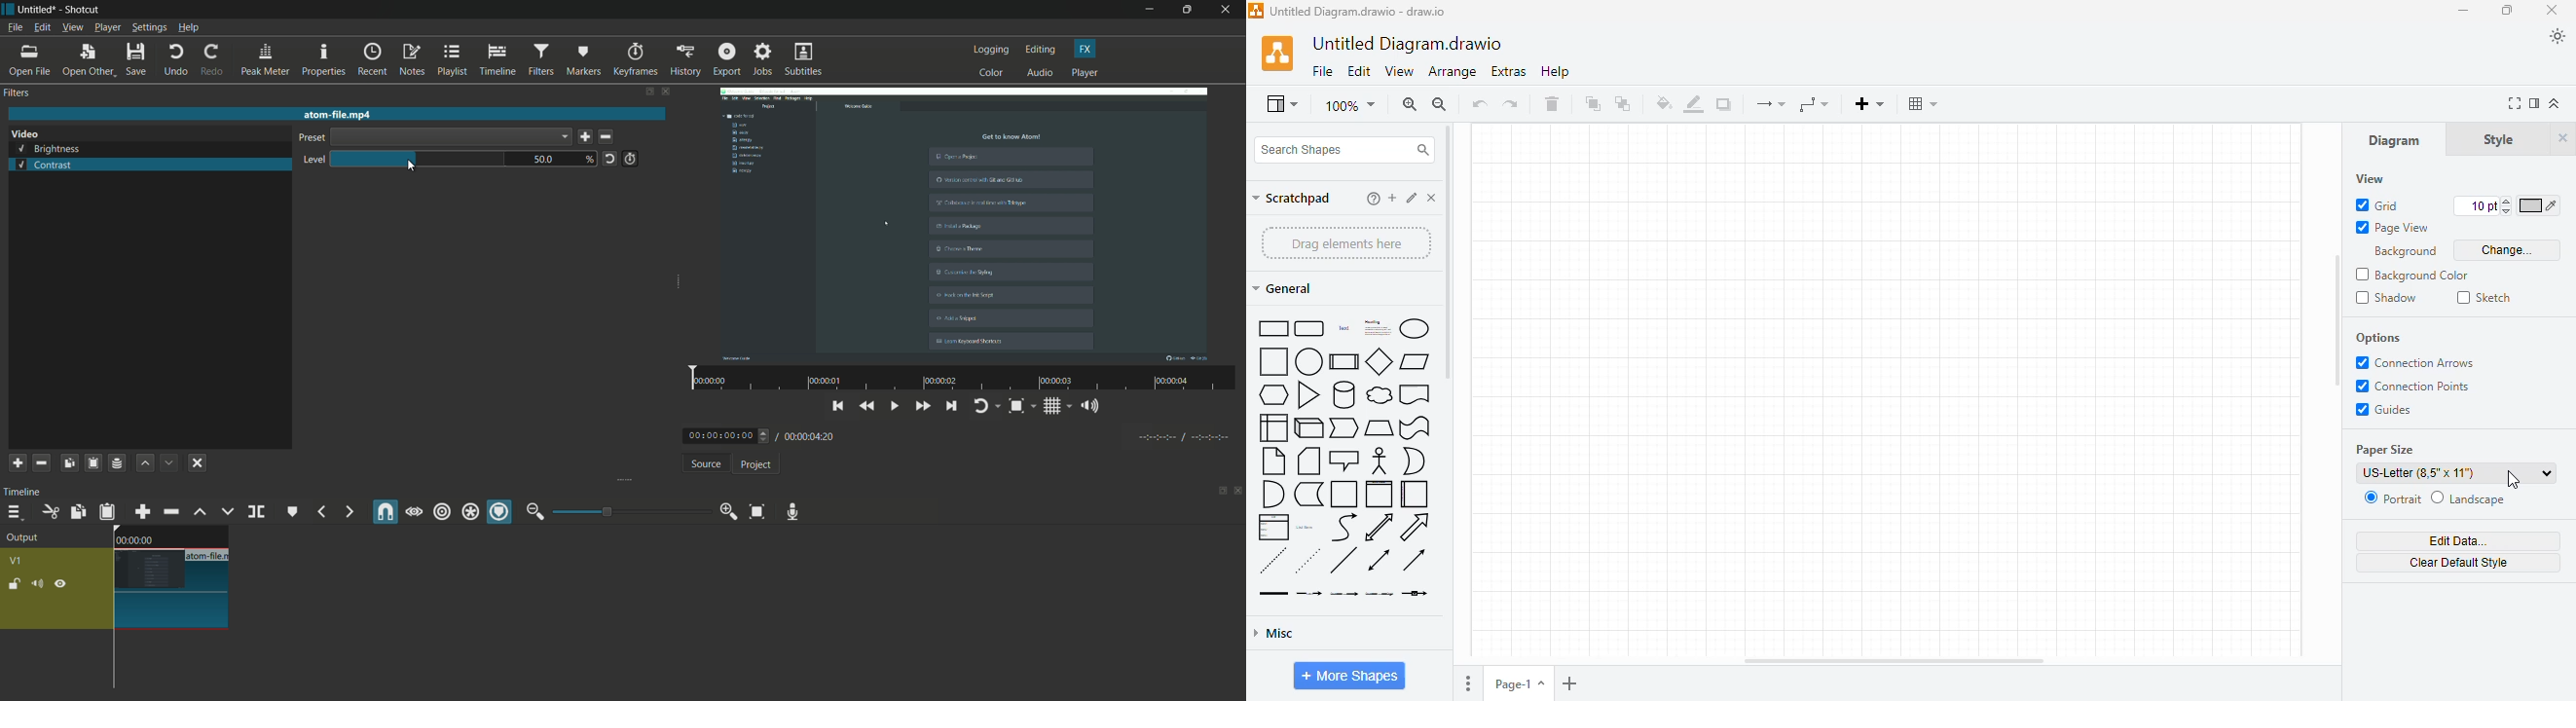 Image resolution: width=2576 pixels, height=728 pixels. What do you see at coordinates (1059, 408) in the screenshot?
I see `toggle grid system` at bounding box center [1059, 408].